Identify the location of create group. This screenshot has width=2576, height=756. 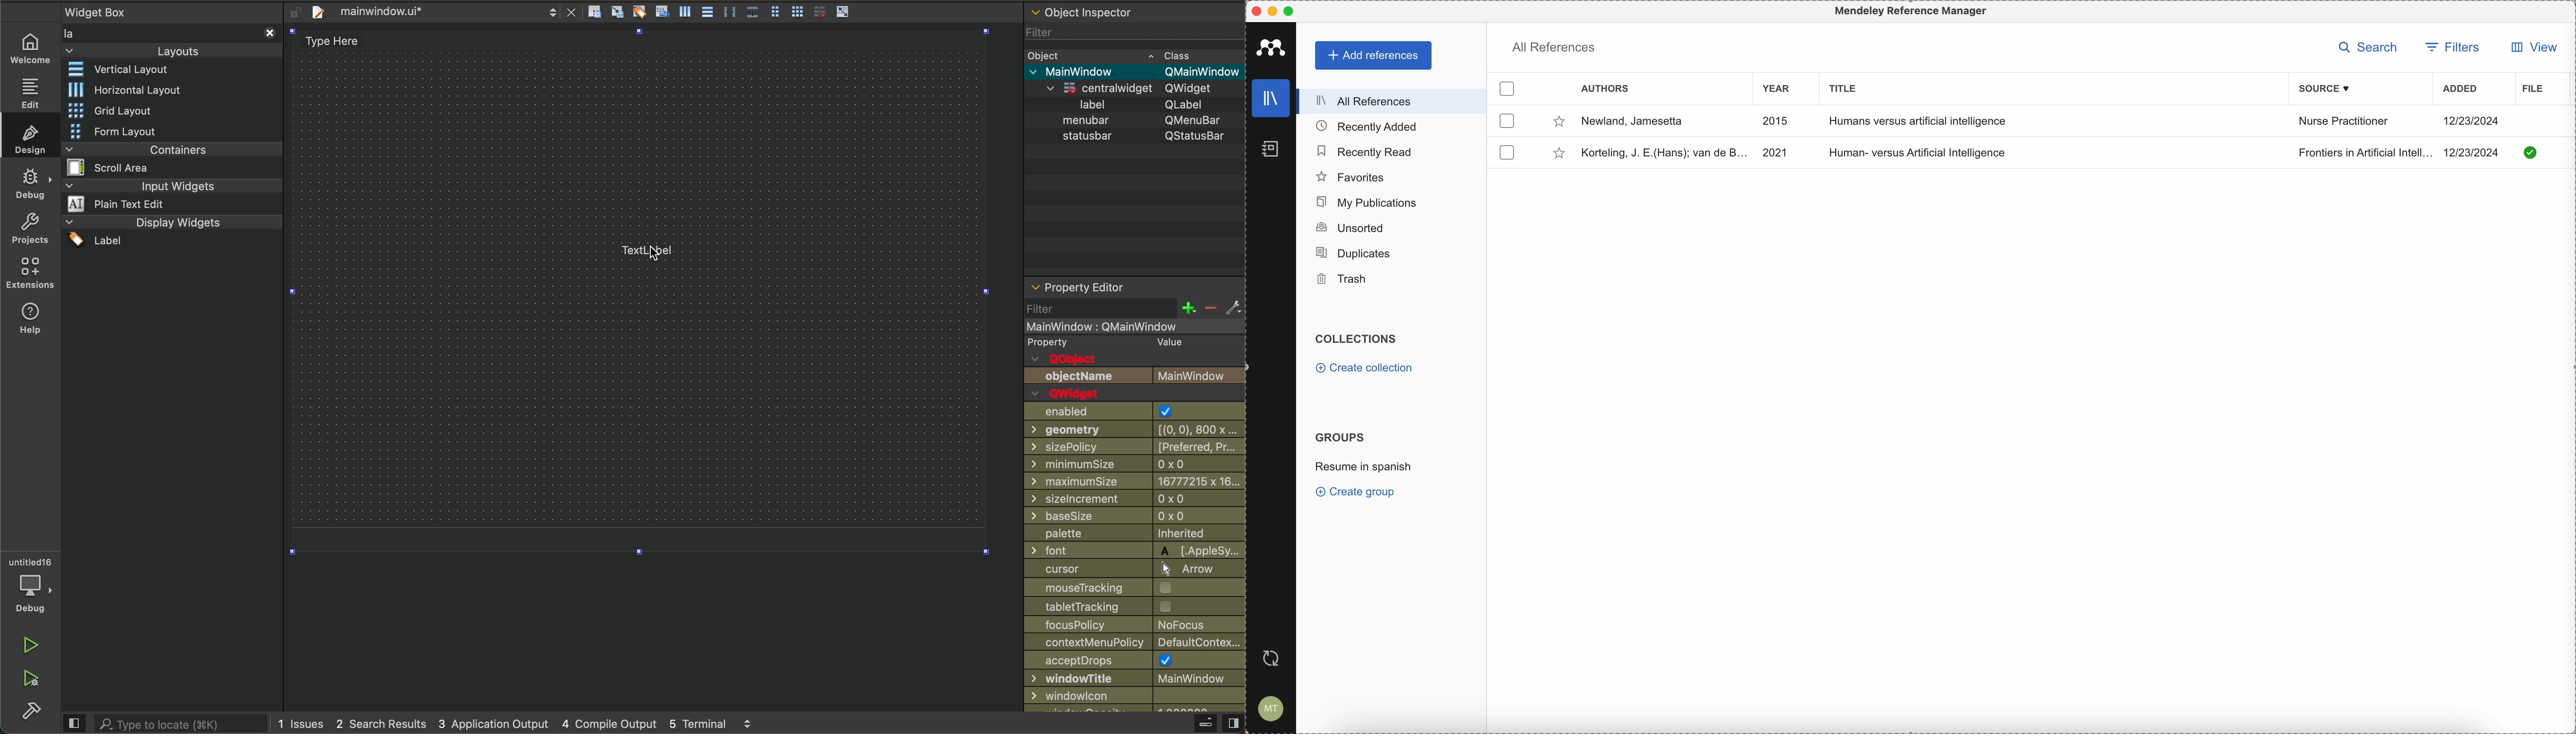
(1351, 493).